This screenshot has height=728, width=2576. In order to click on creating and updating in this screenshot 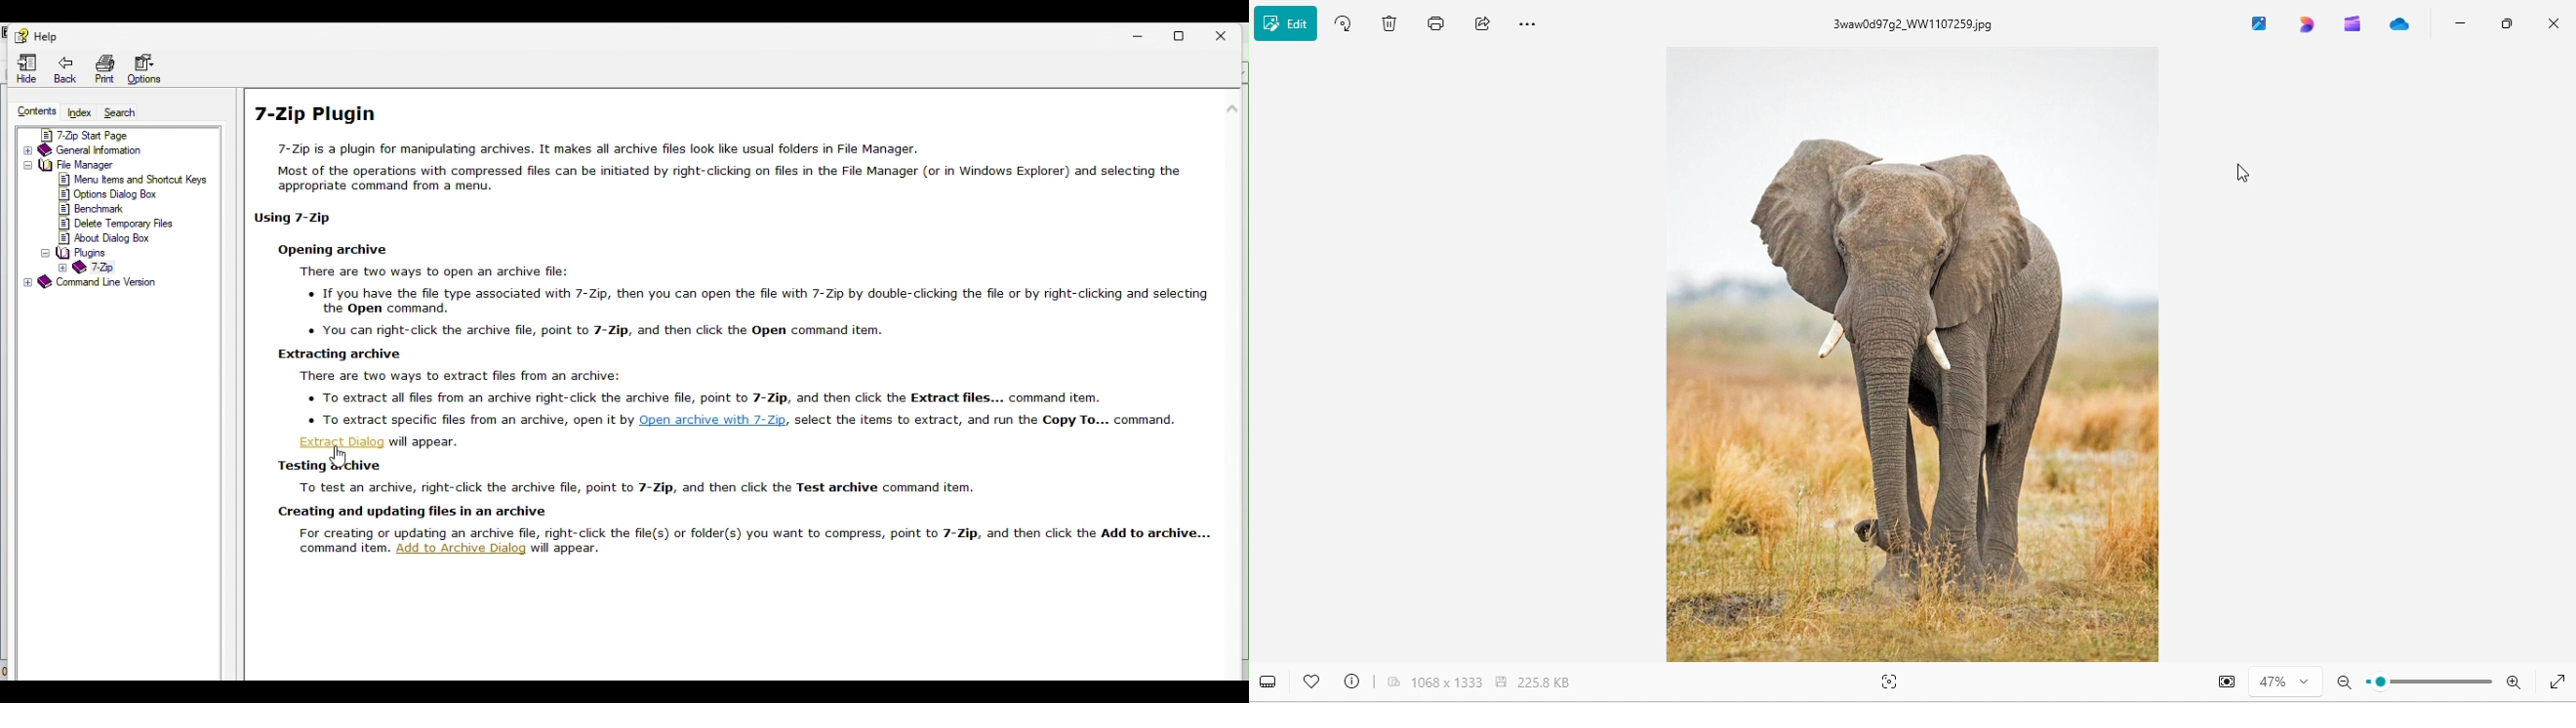, I will do `click(411, 512)`.